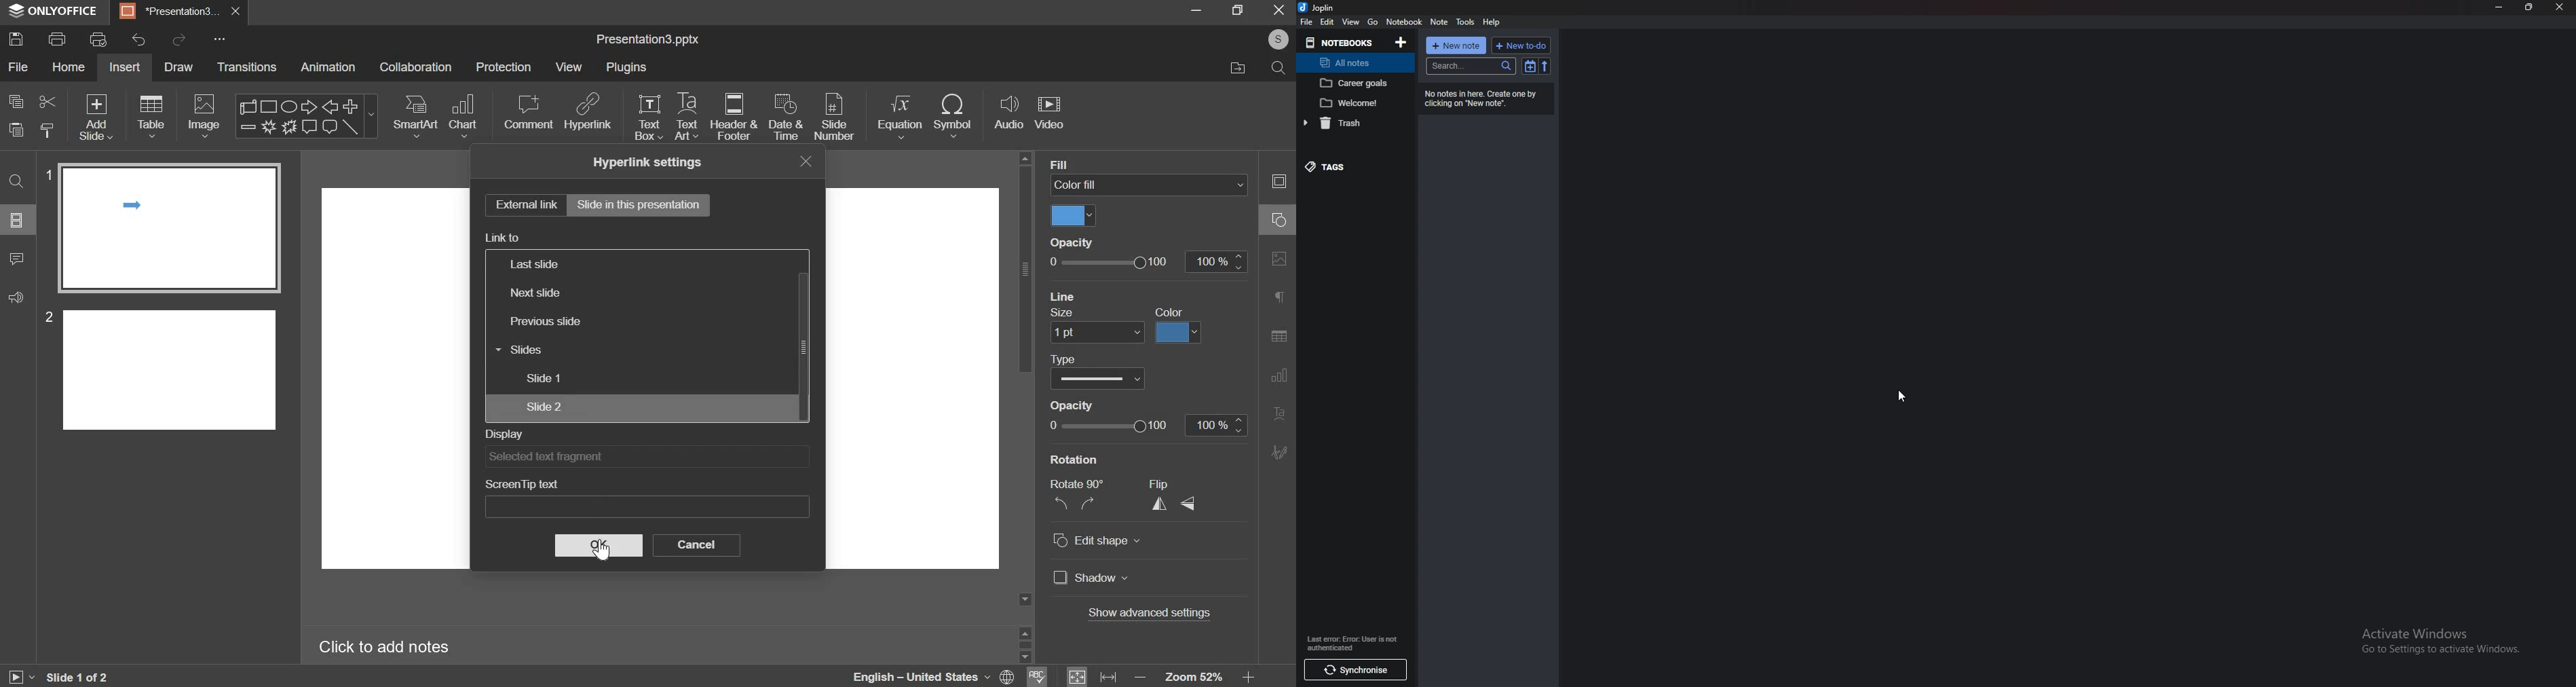 This screenshot has width=2576, height=700. I want to click on note, so click(1352, 103).